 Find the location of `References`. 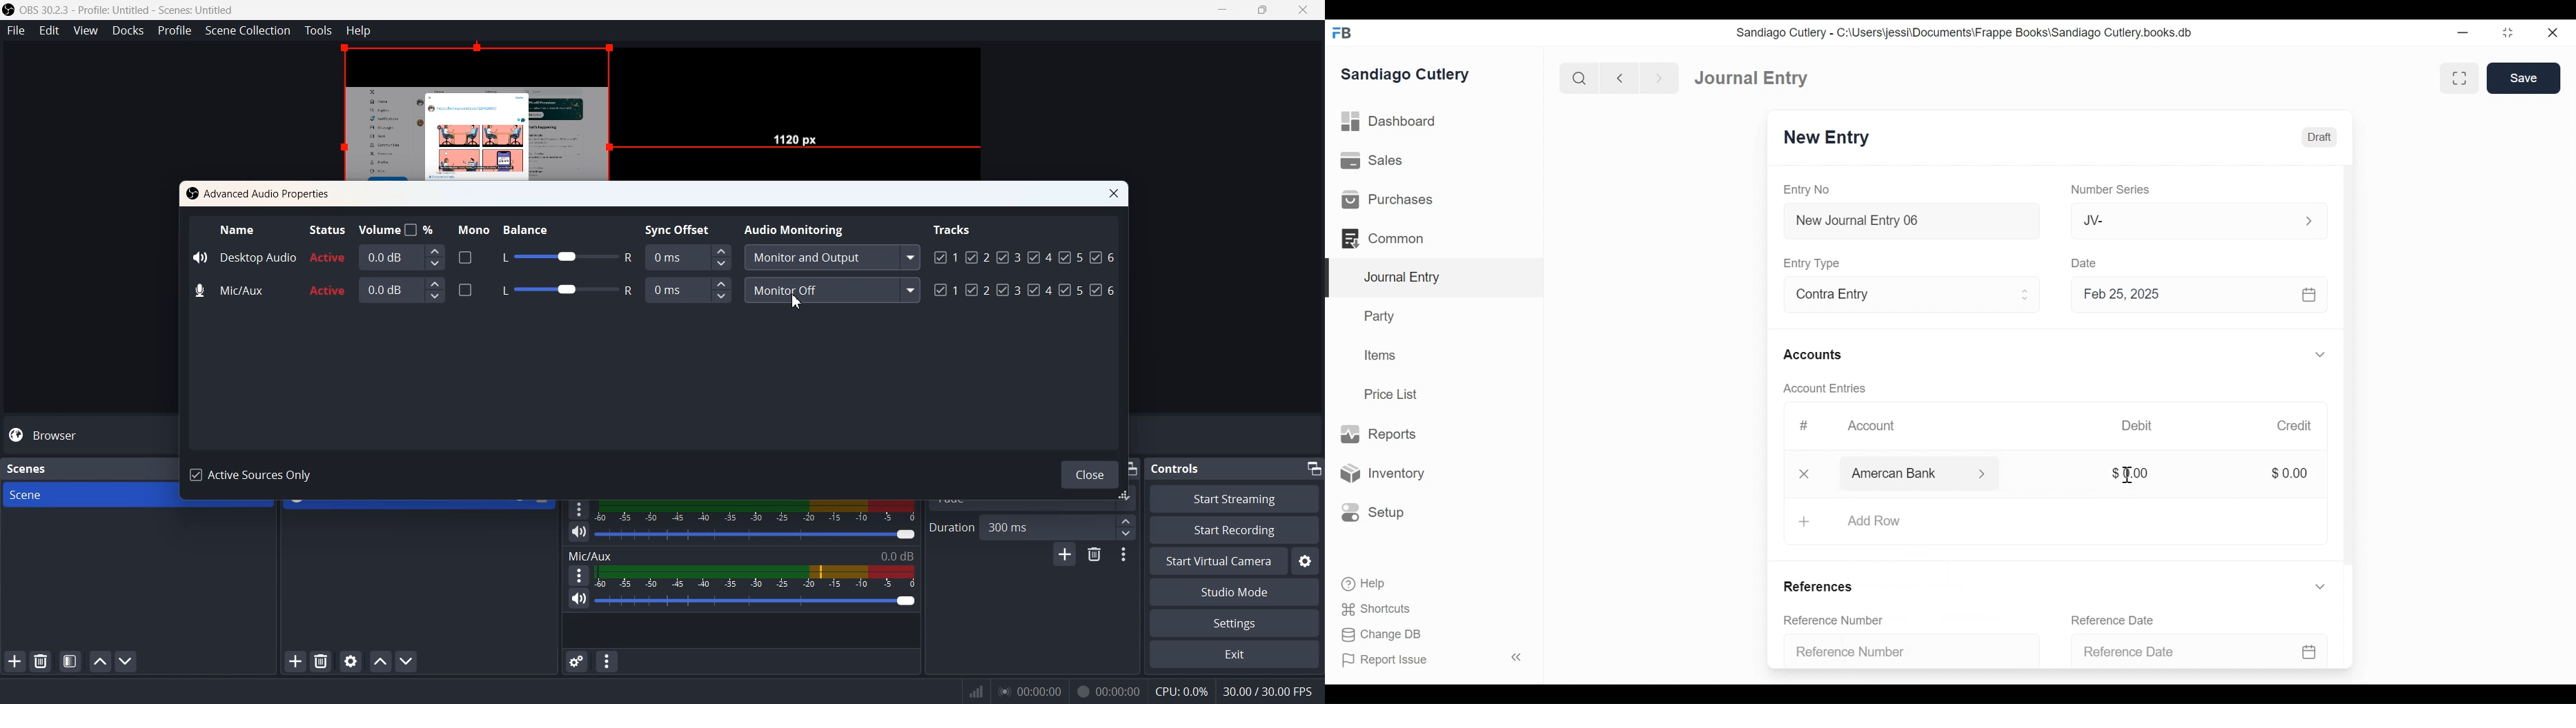

References is located at coordinates (1823, 587).